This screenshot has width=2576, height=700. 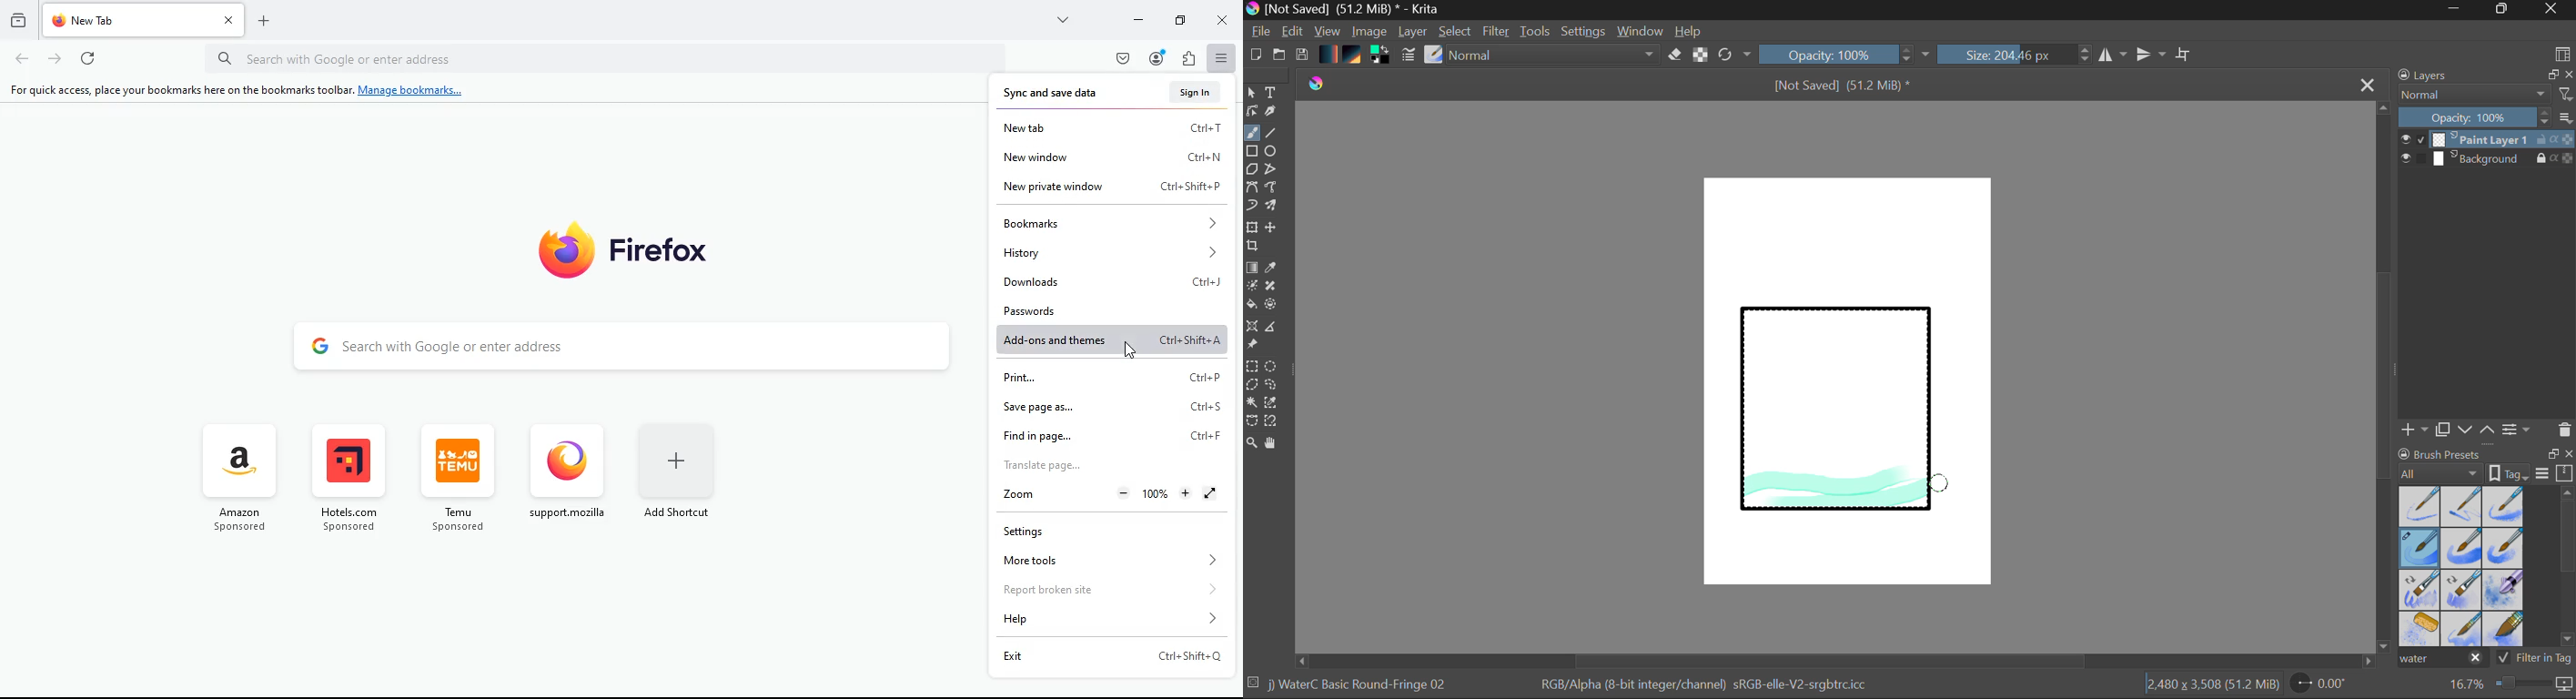 I want to click on downloads  ctrl+j, so click(x=1109, y=282).